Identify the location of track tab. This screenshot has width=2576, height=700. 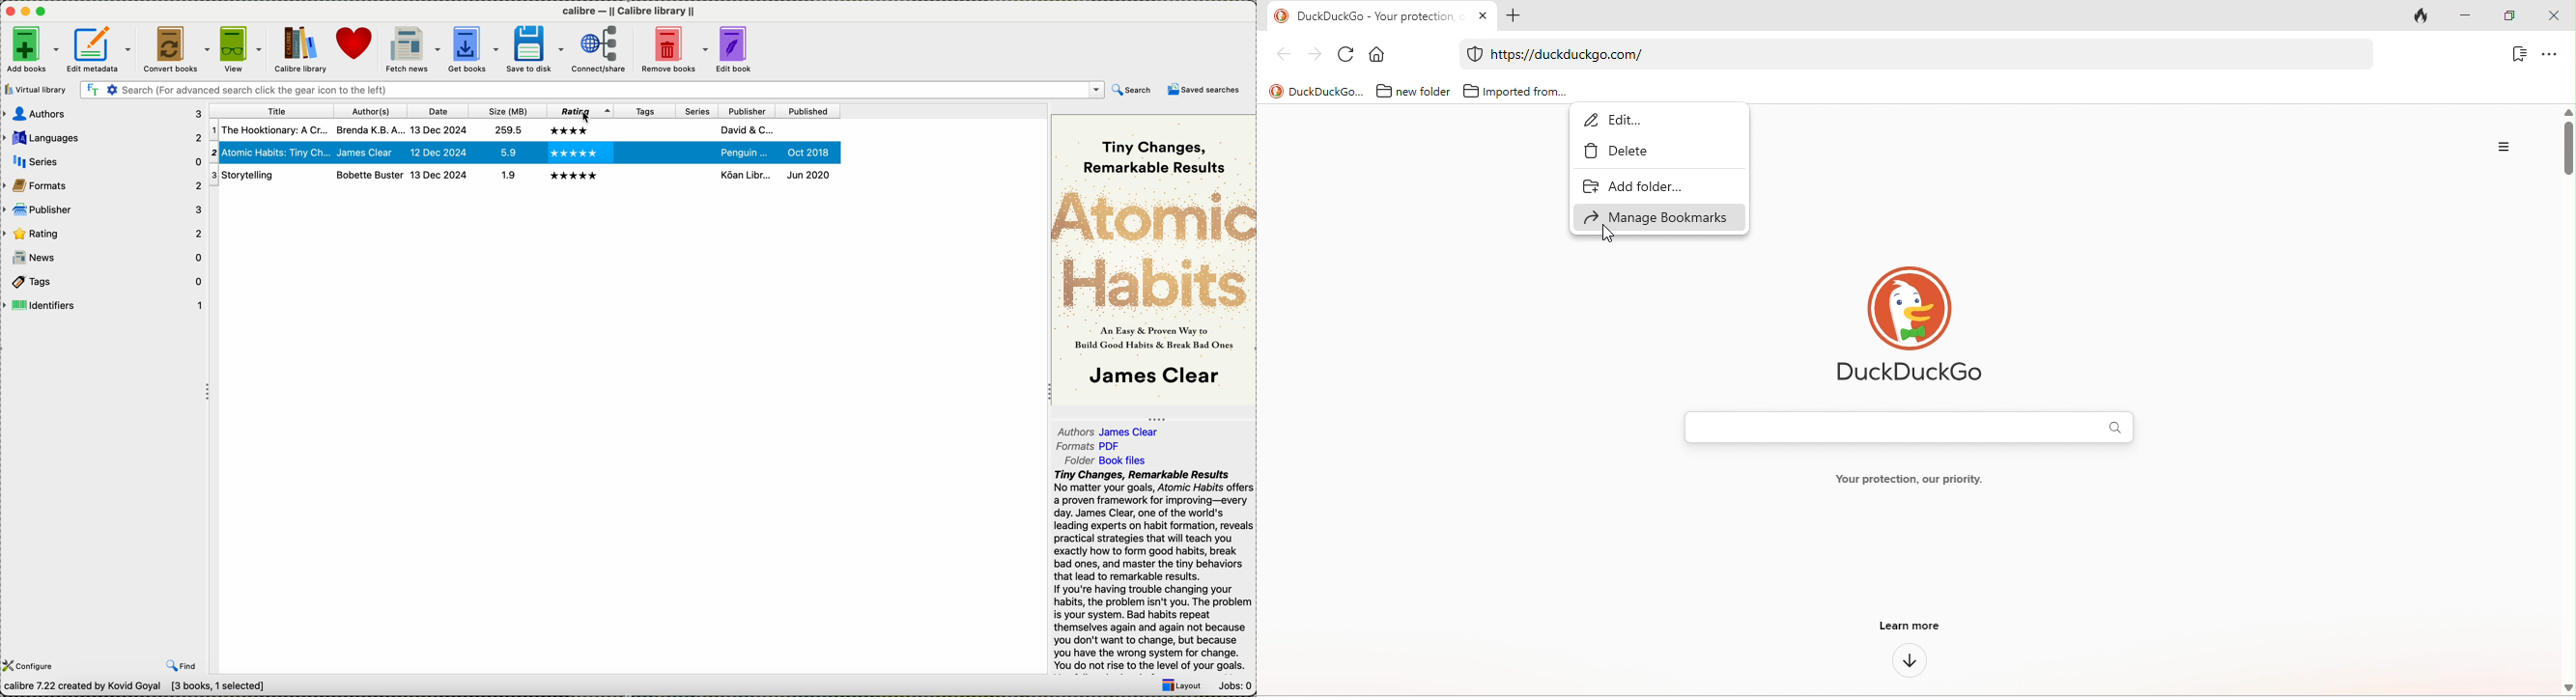
(2426, 14).